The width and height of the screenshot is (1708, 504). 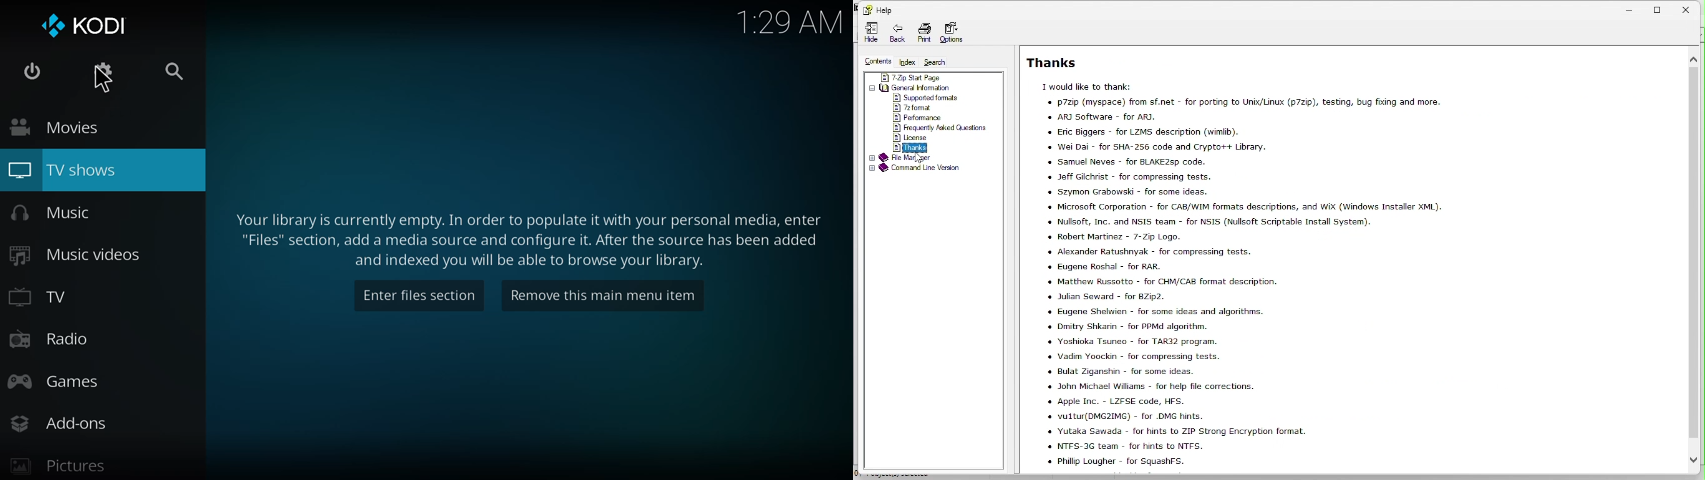 What do you see at coordinates (789, 19) in the screenshot?
I see `time` at bounding box center [789, 19].